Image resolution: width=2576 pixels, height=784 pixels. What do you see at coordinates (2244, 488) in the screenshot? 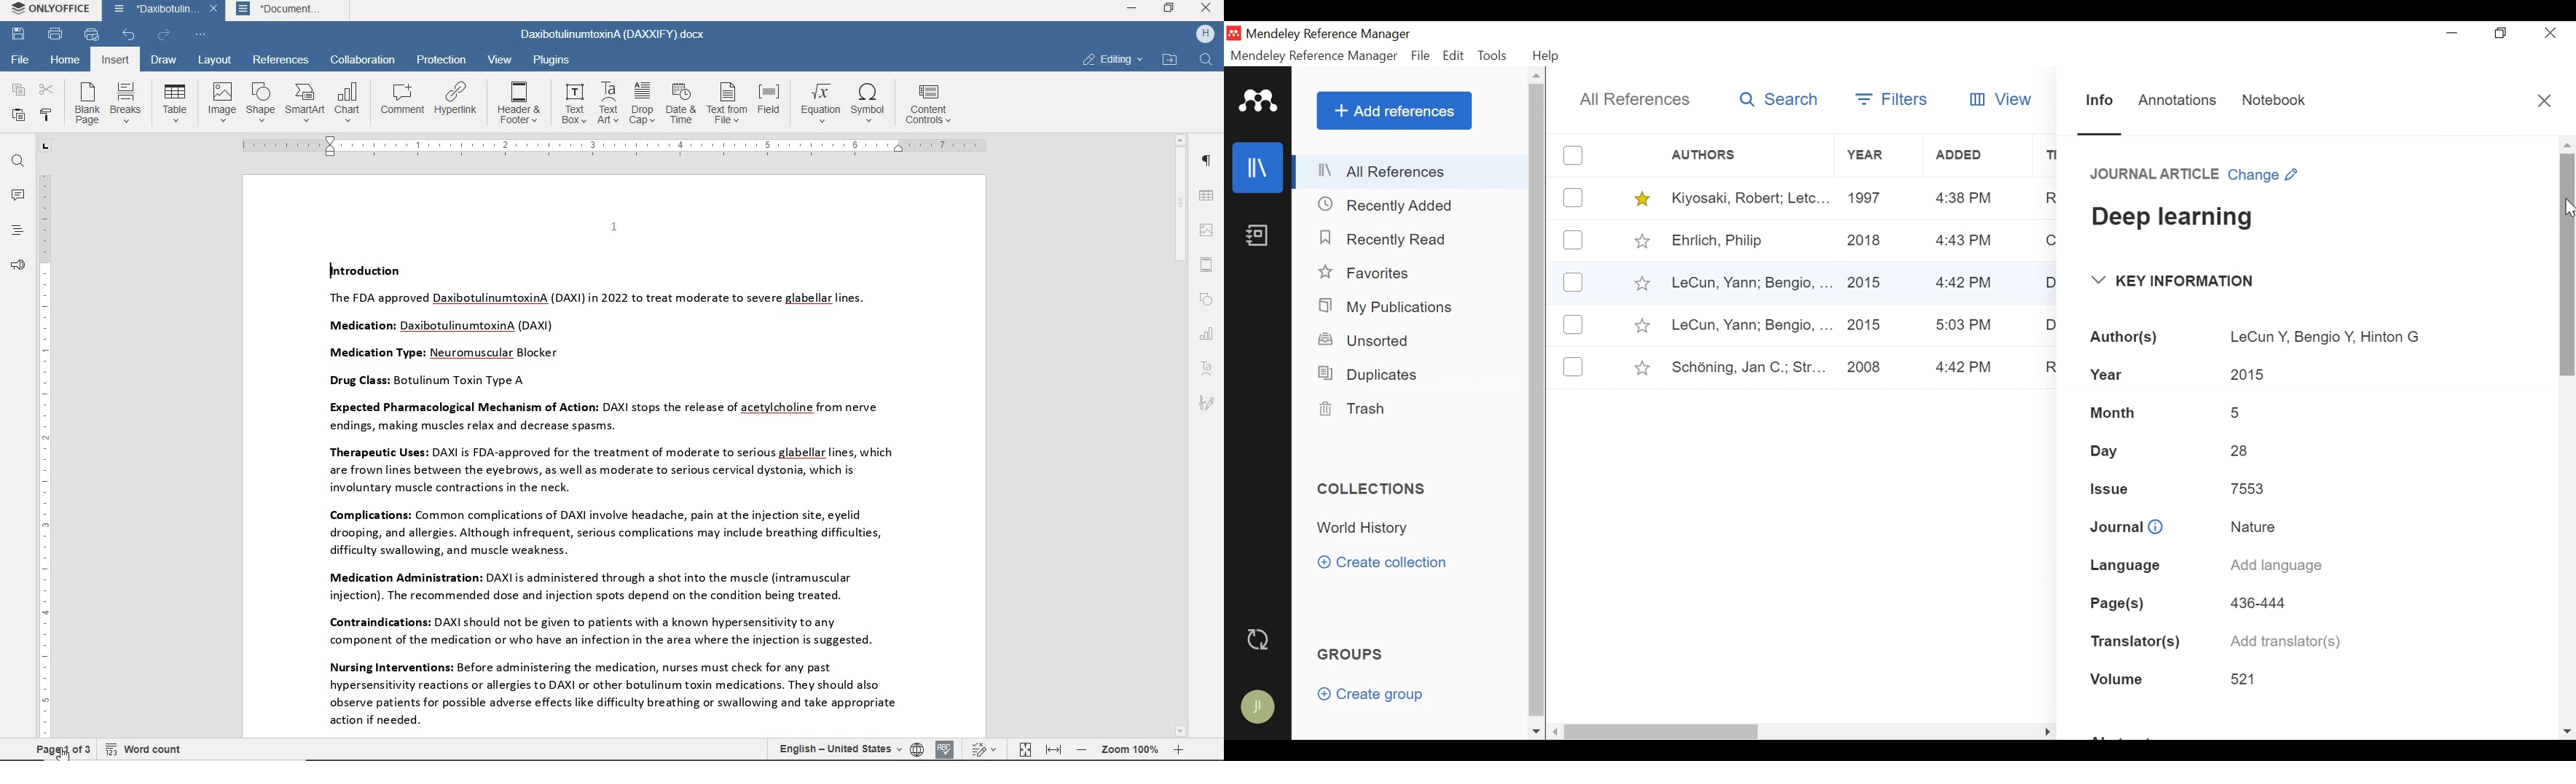
I see `7553` at bounding box center [2244, 488].